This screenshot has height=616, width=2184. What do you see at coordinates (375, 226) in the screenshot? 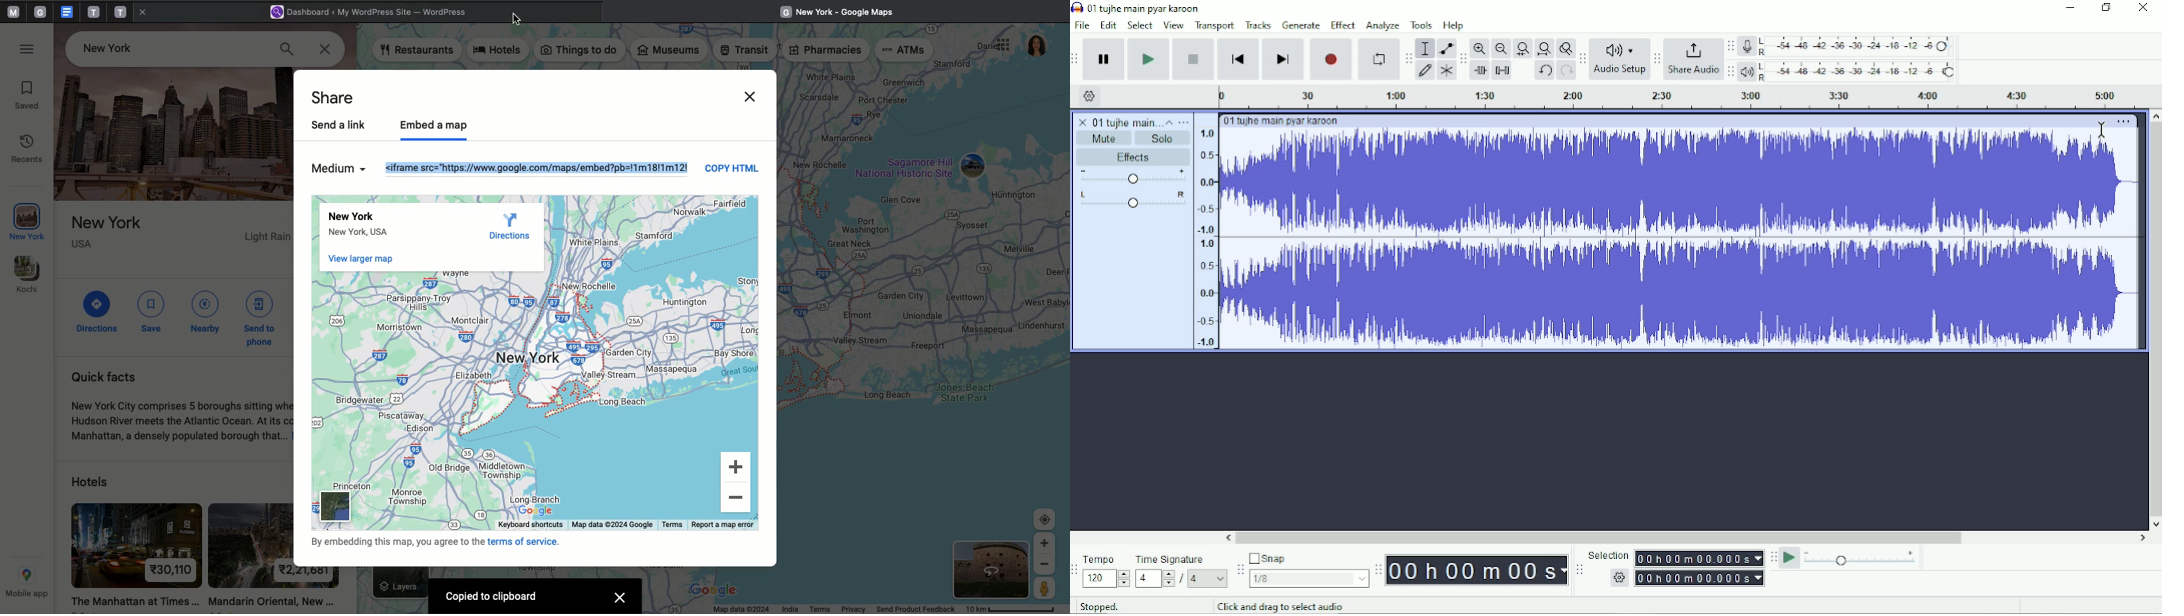
I see `New York` at bounding box center [375, 226].